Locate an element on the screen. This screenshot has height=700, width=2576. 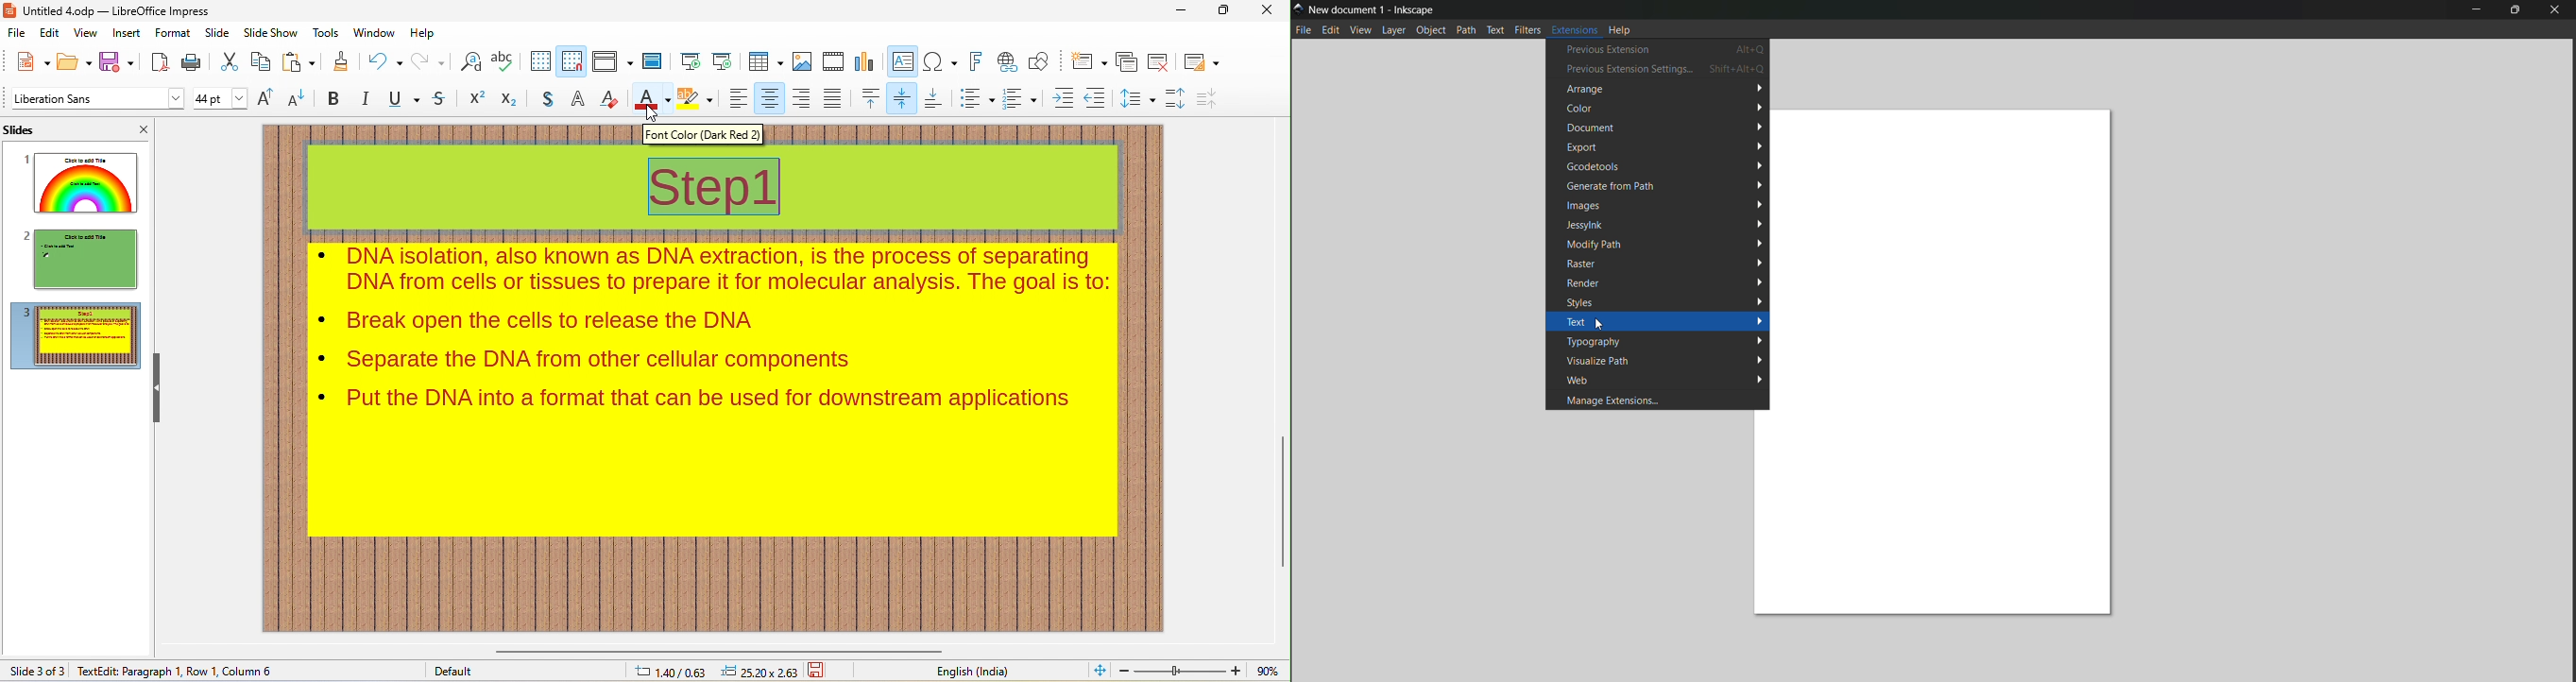
strikethrough is located at coordinates (440, 99).